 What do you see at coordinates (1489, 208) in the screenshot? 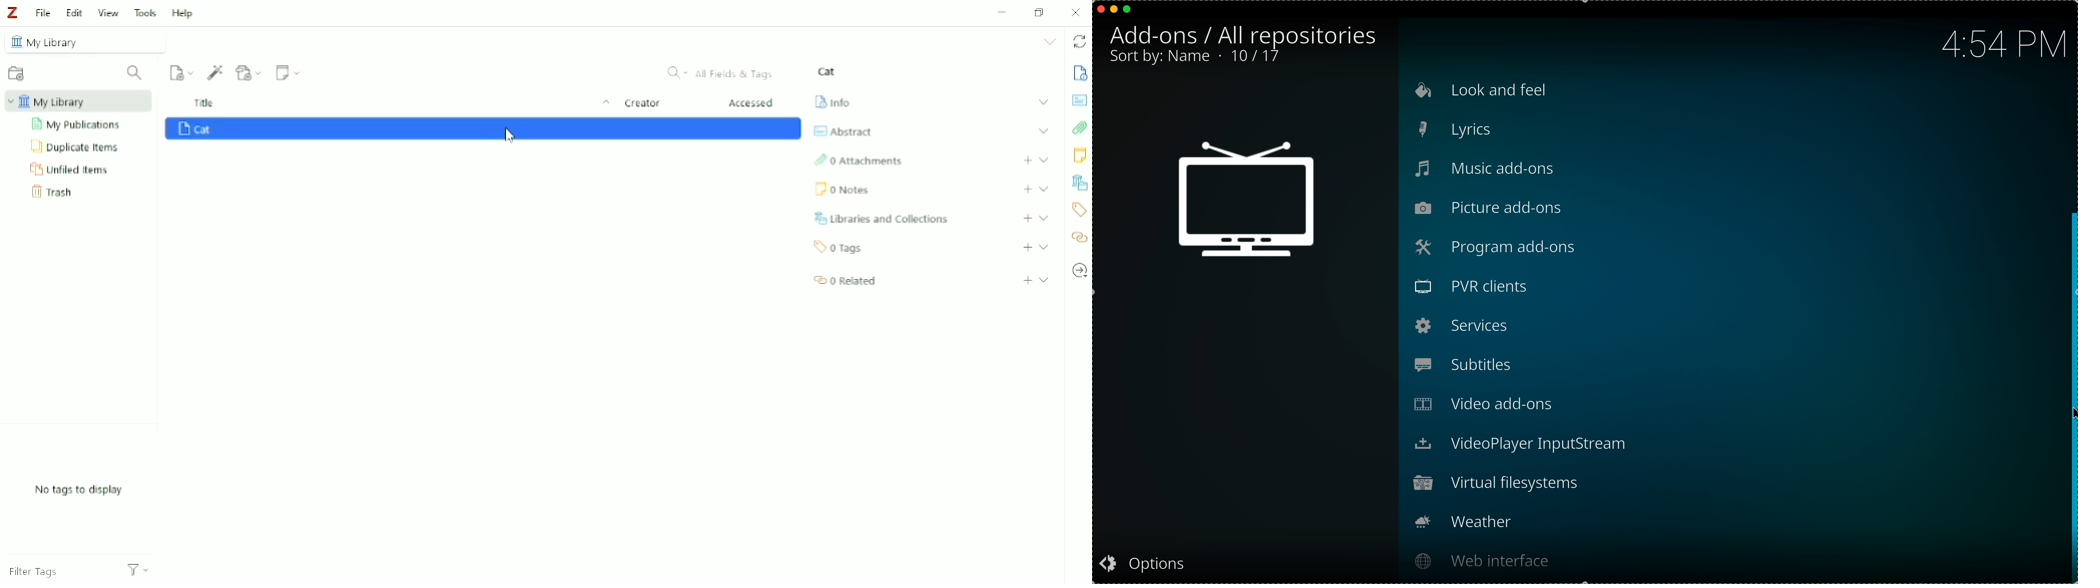
I see `picture add-ons` at bounding box center [1489, 208].